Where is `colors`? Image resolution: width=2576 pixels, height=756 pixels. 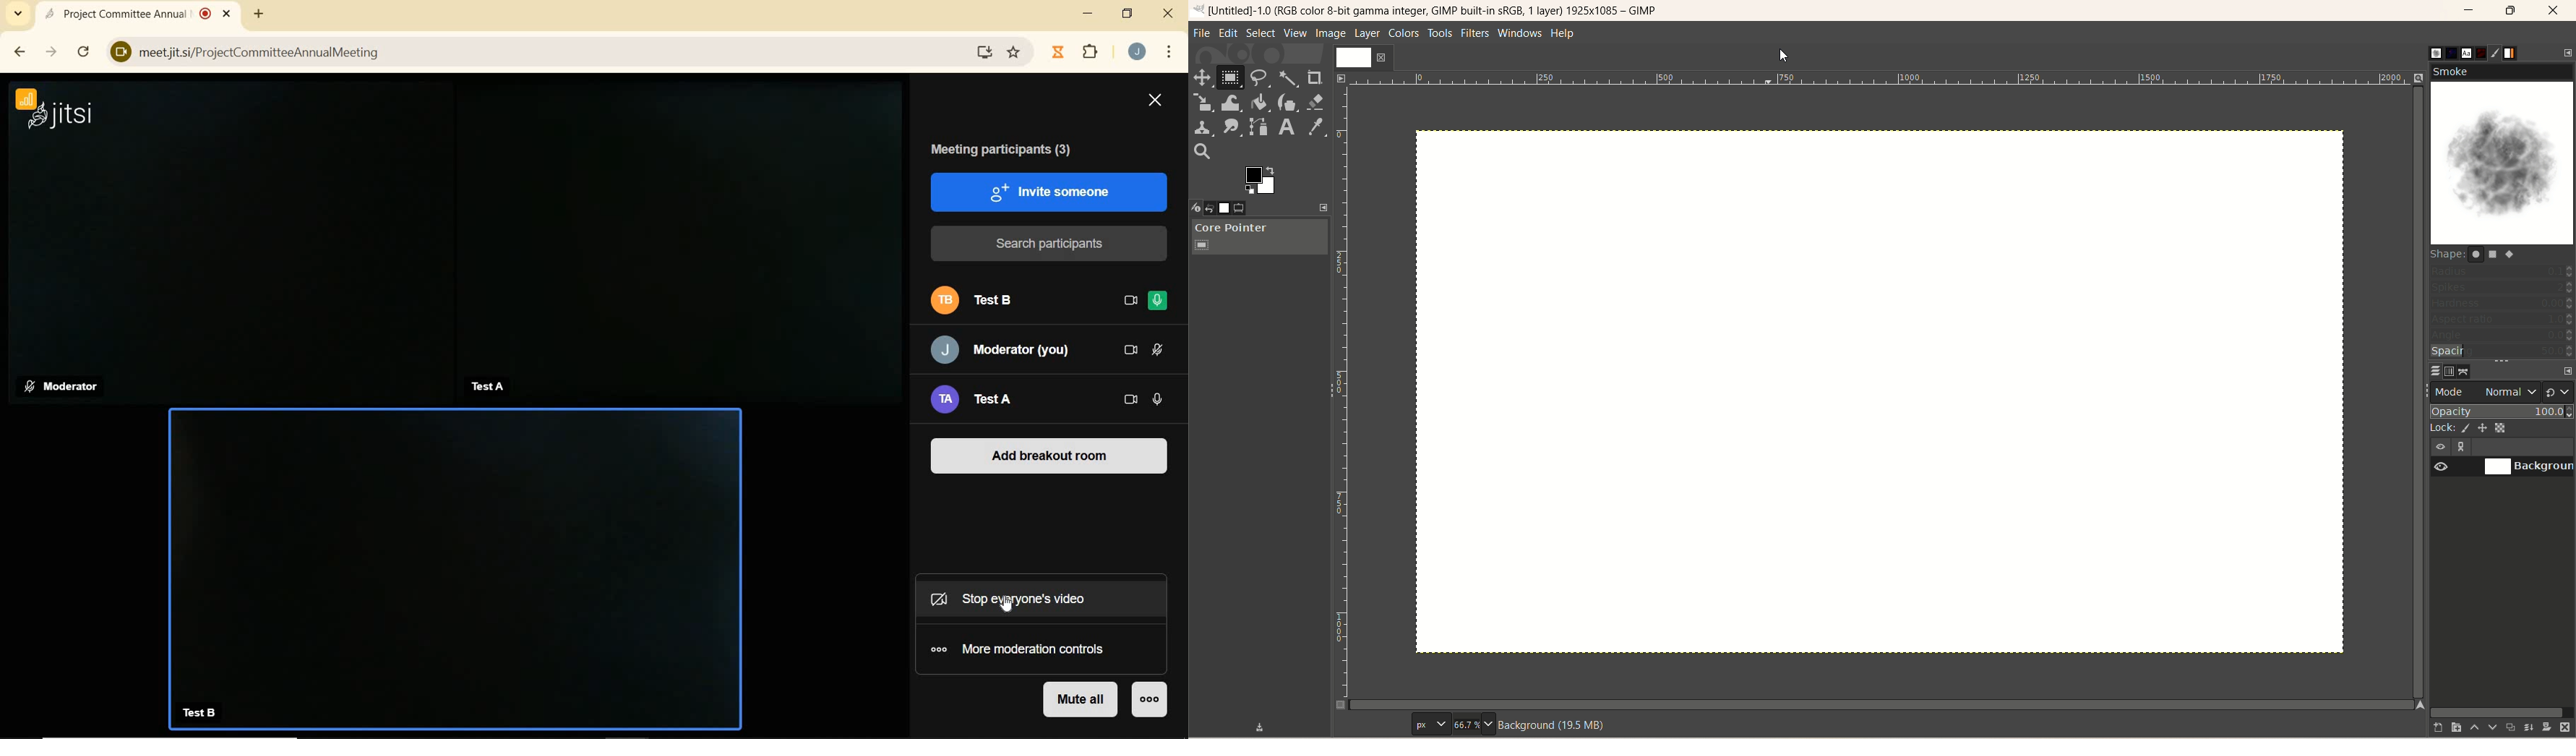
colors is located at coordinates (1405, 33).